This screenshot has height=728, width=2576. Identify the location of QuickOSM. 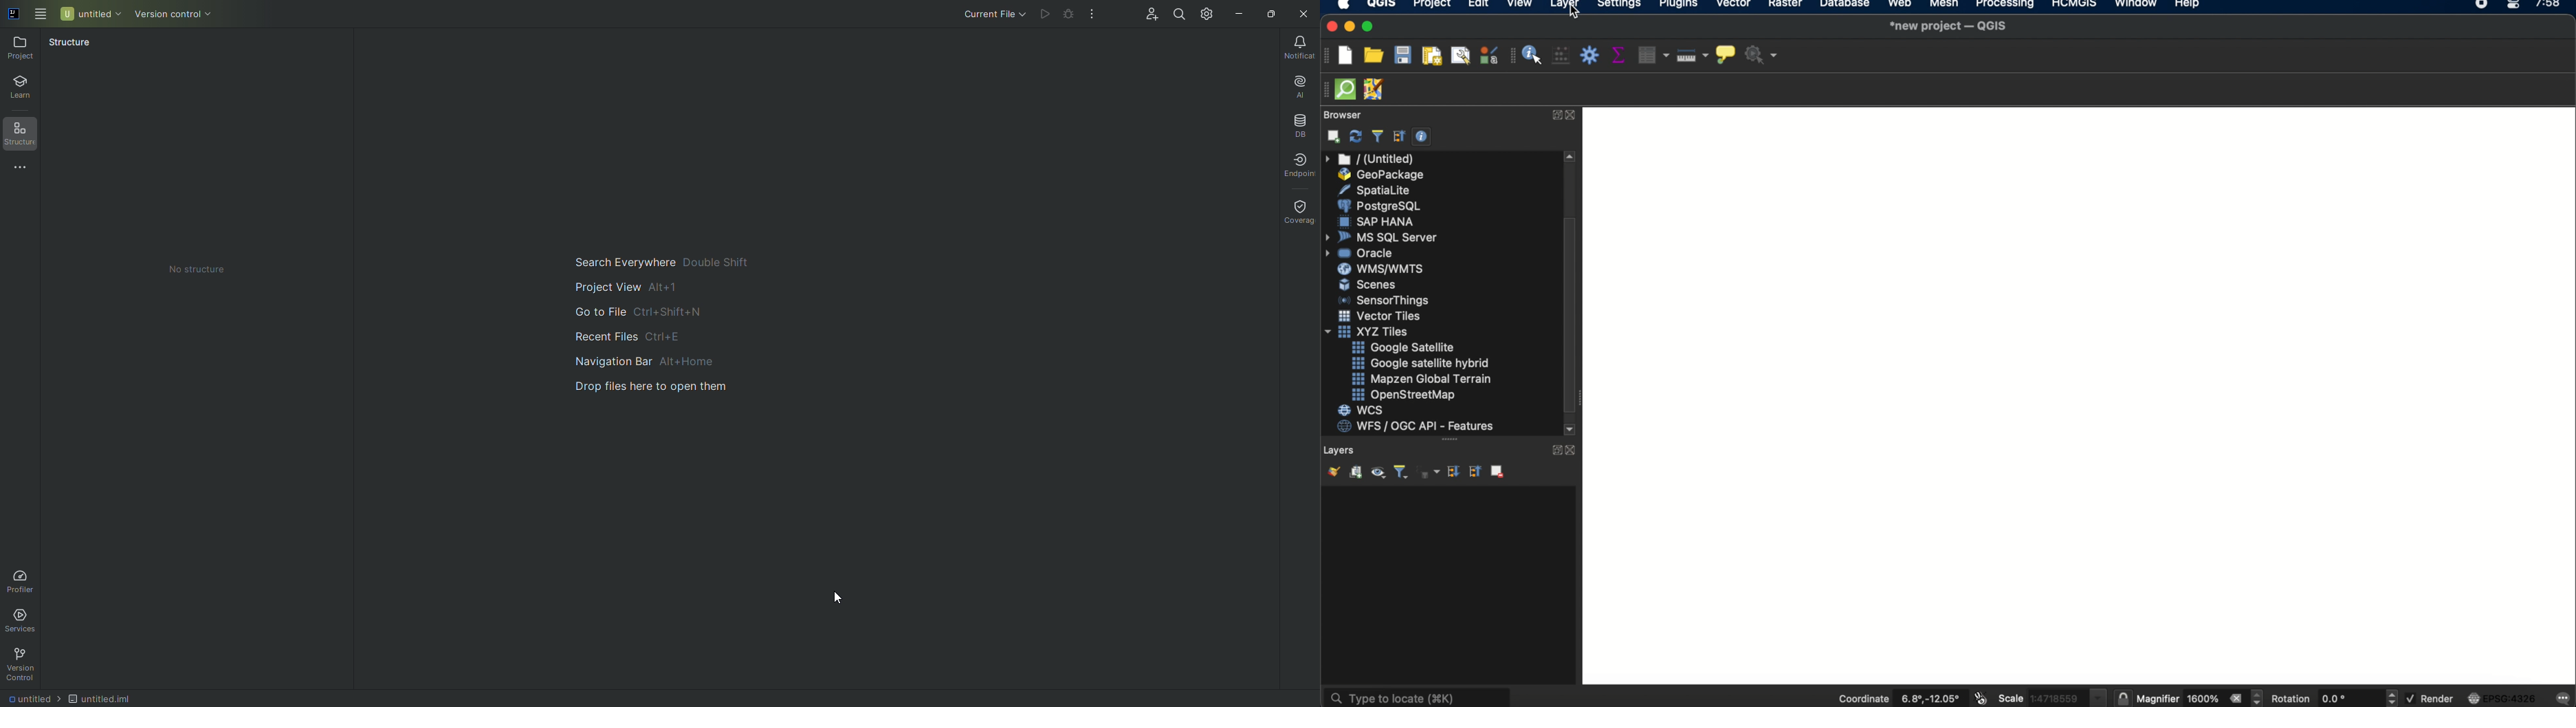
(1348, 89).